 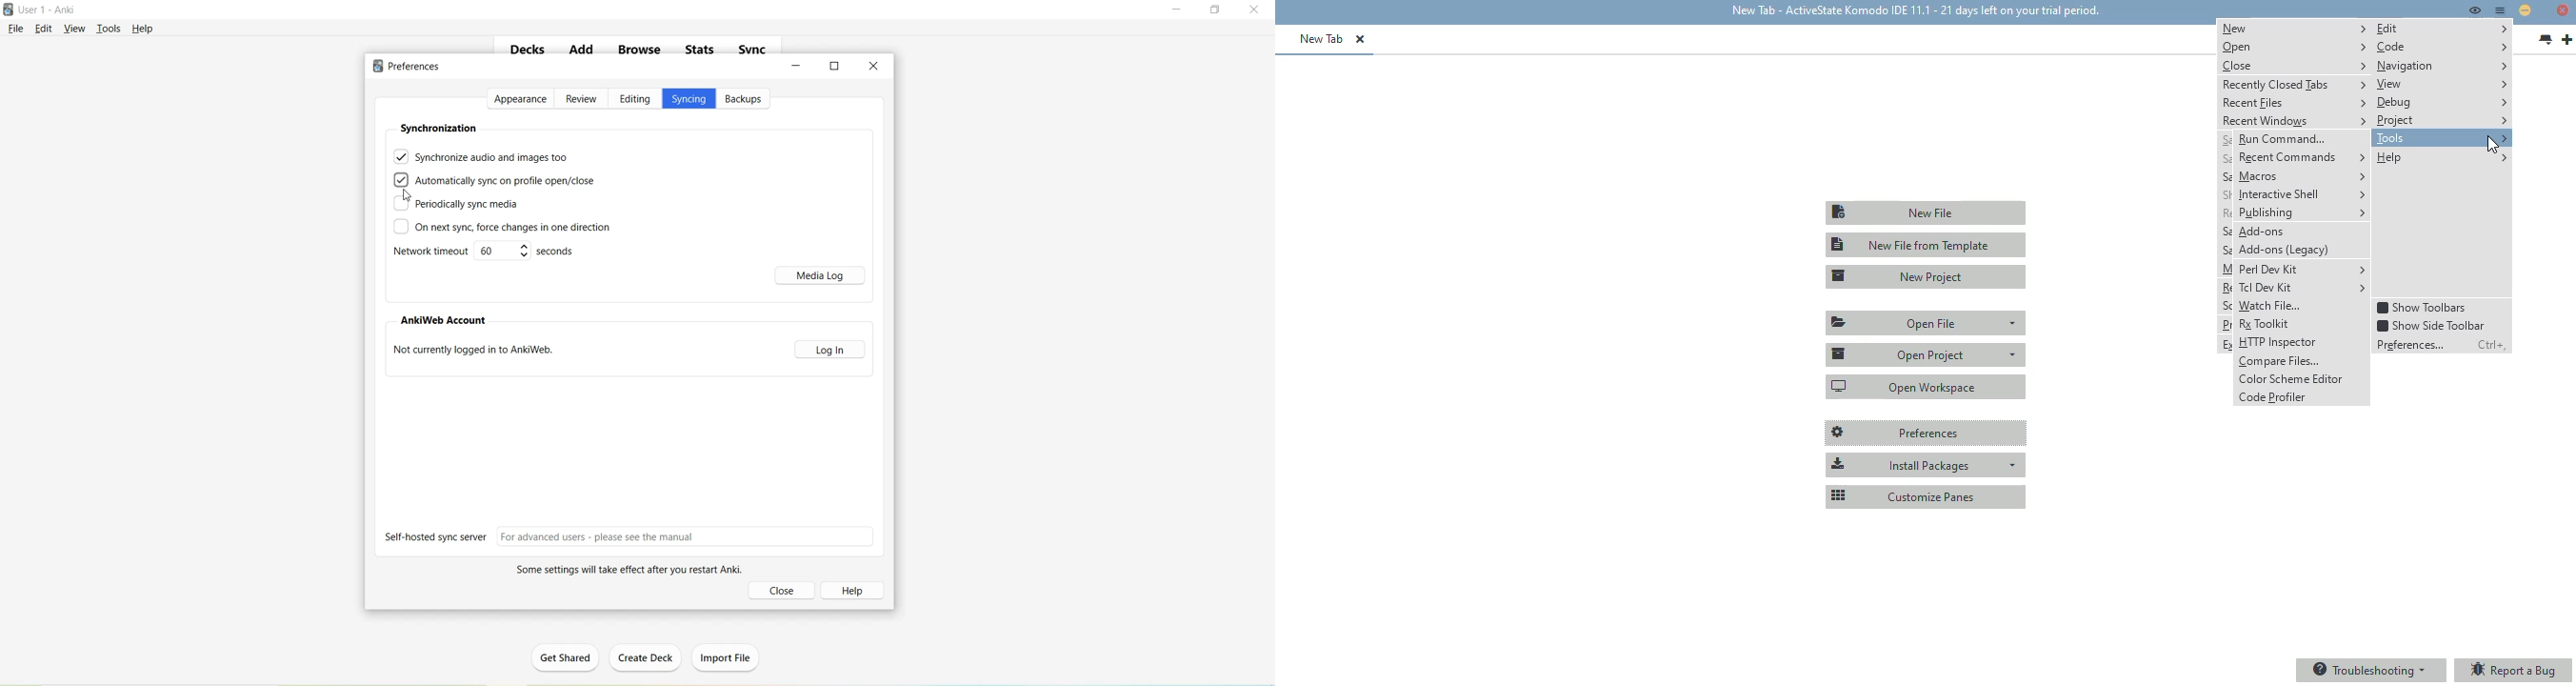 I want to click on help, so click(x=2441, y=157).